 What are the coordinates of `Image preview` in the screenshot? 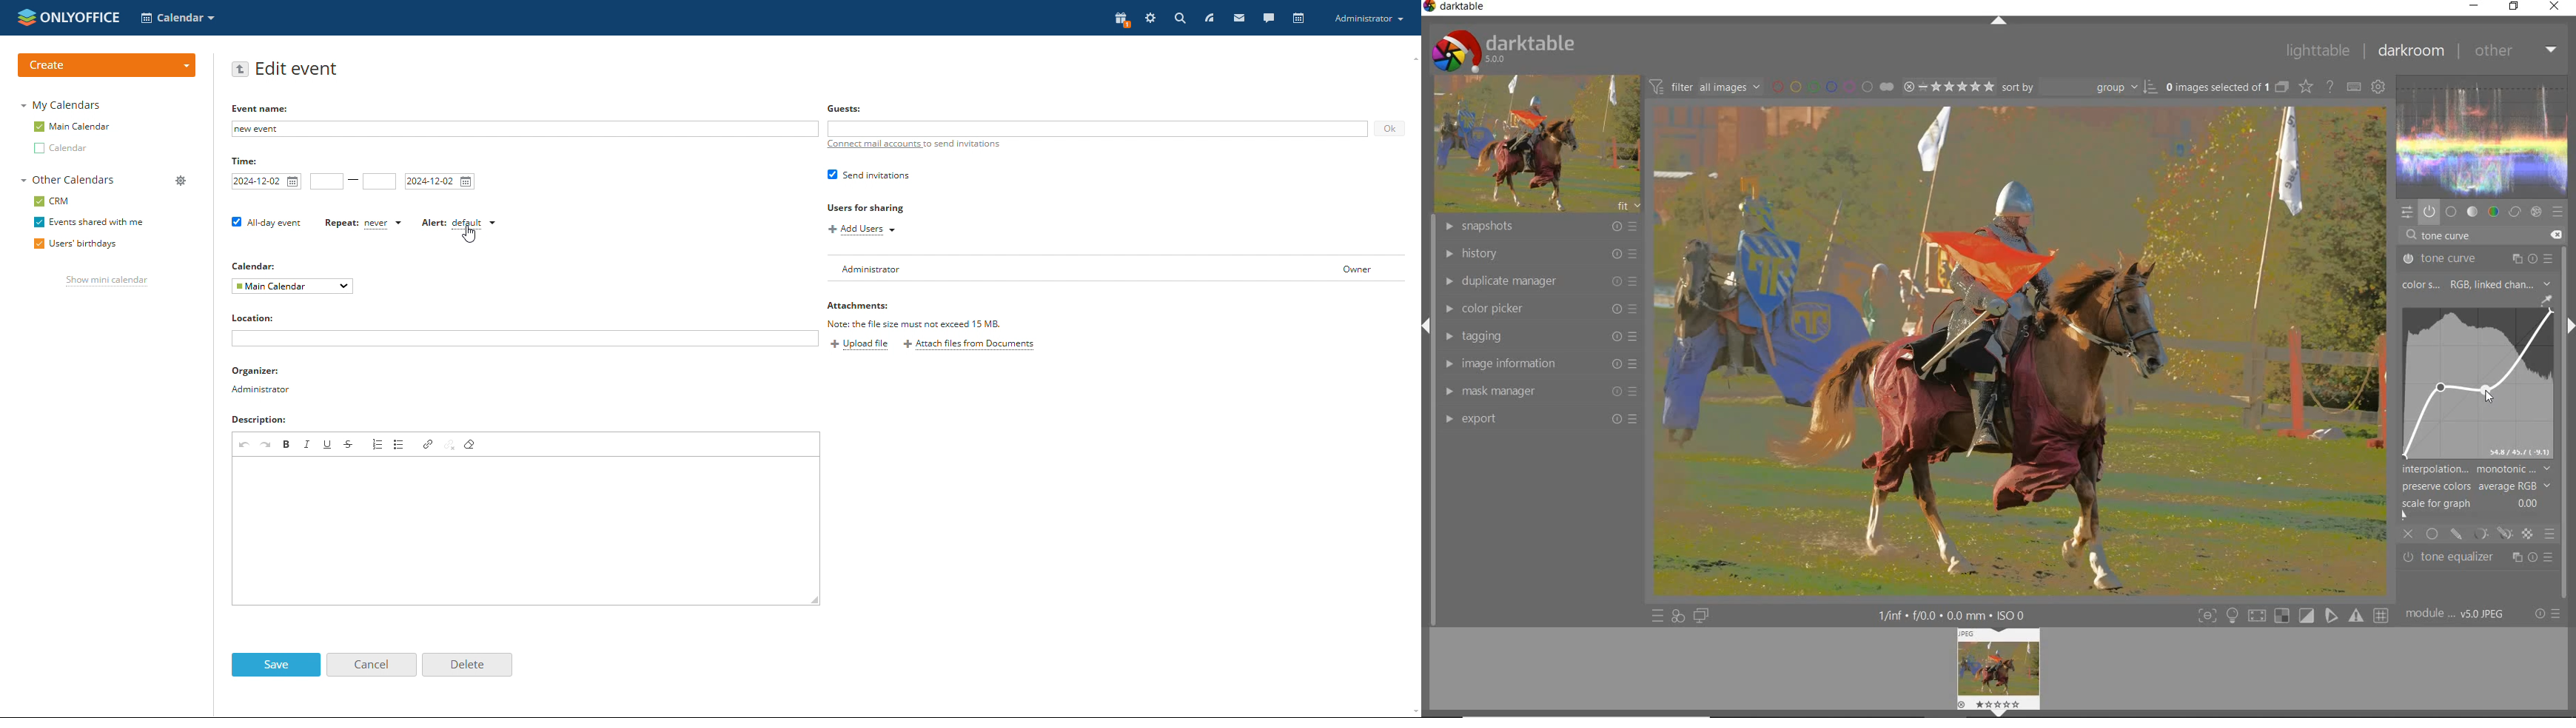 It's located at (2001, 670).